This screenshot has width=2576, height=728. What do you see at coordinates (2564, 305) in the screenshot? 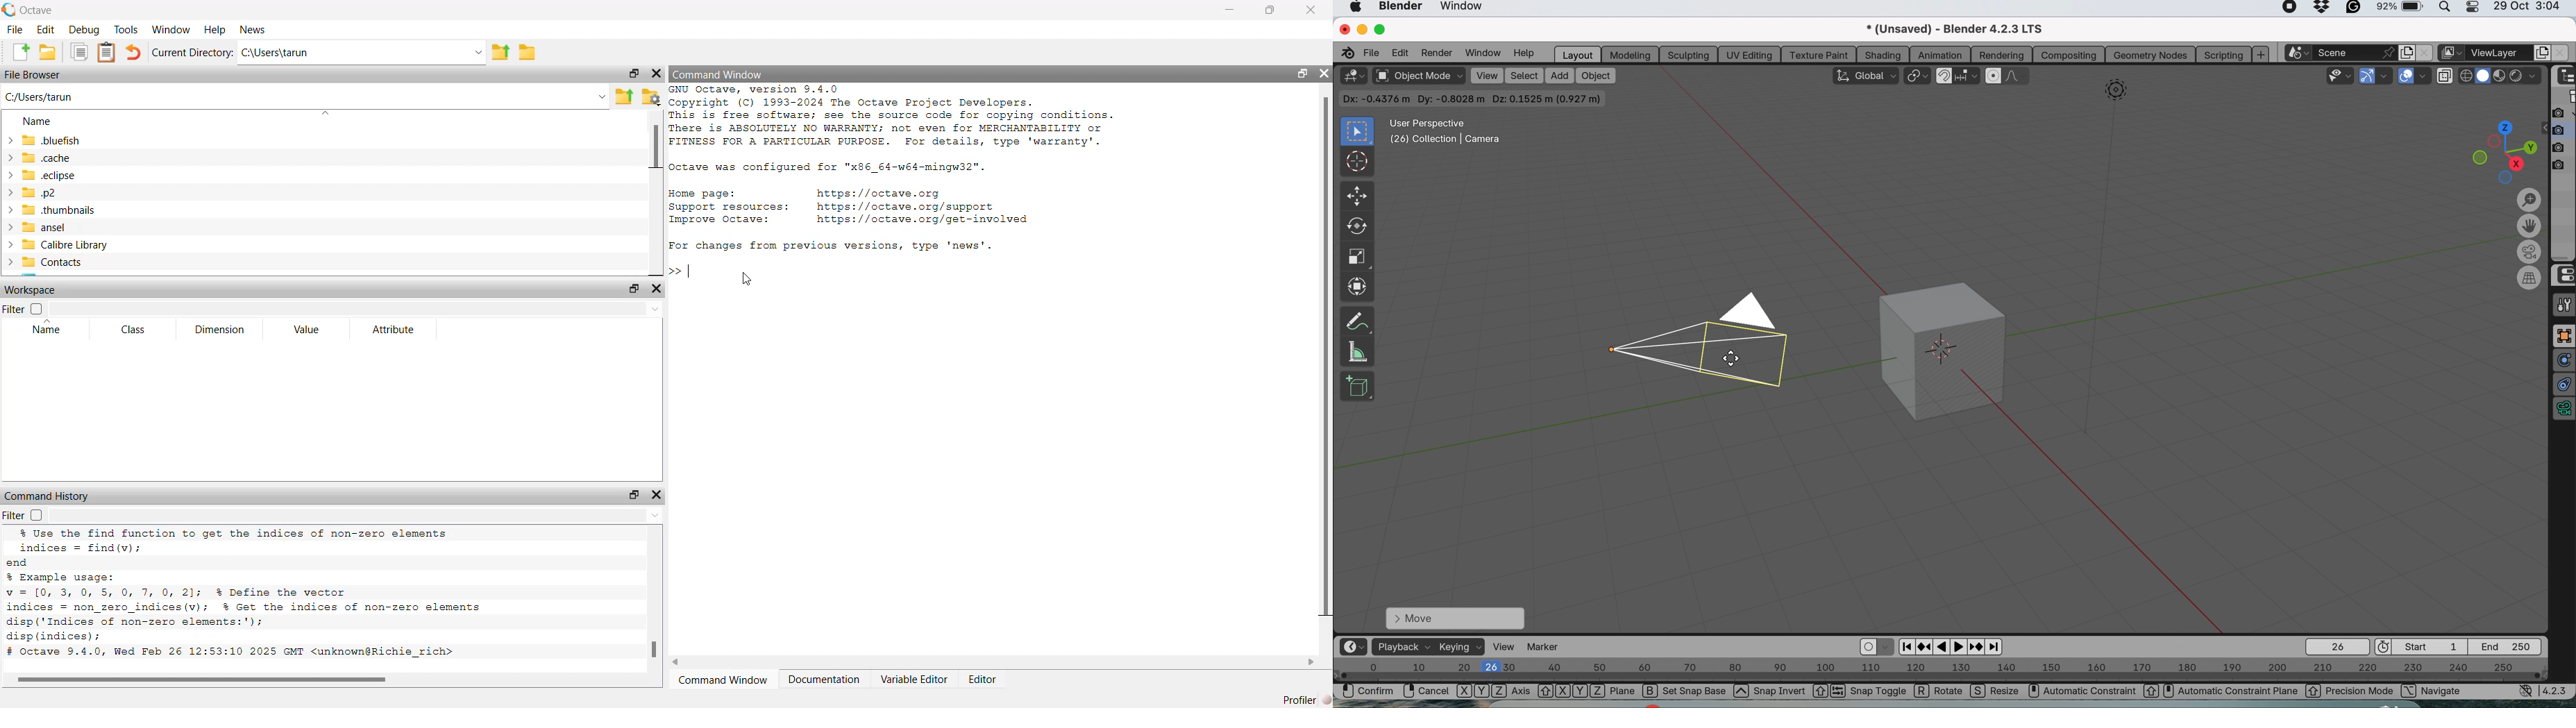
I see `tools` at bounding box center [2564, 305].